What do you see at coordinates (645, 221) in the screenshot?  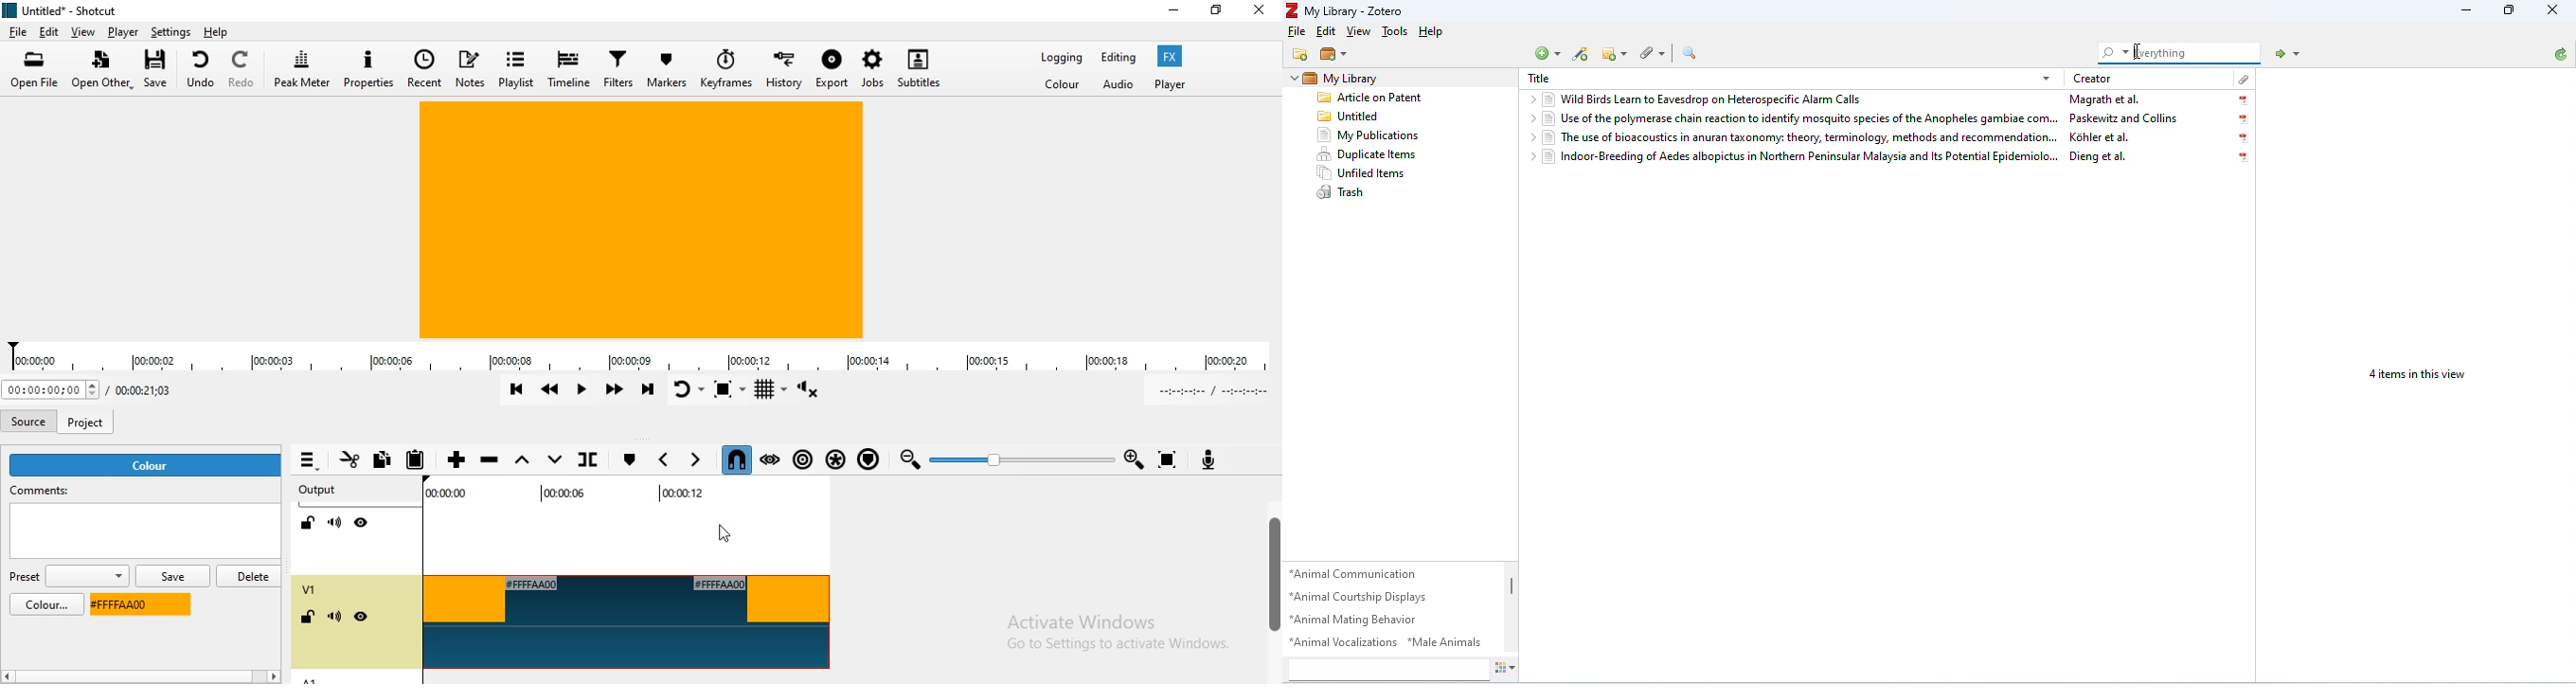 I see `` at bounding box center [645, 221].